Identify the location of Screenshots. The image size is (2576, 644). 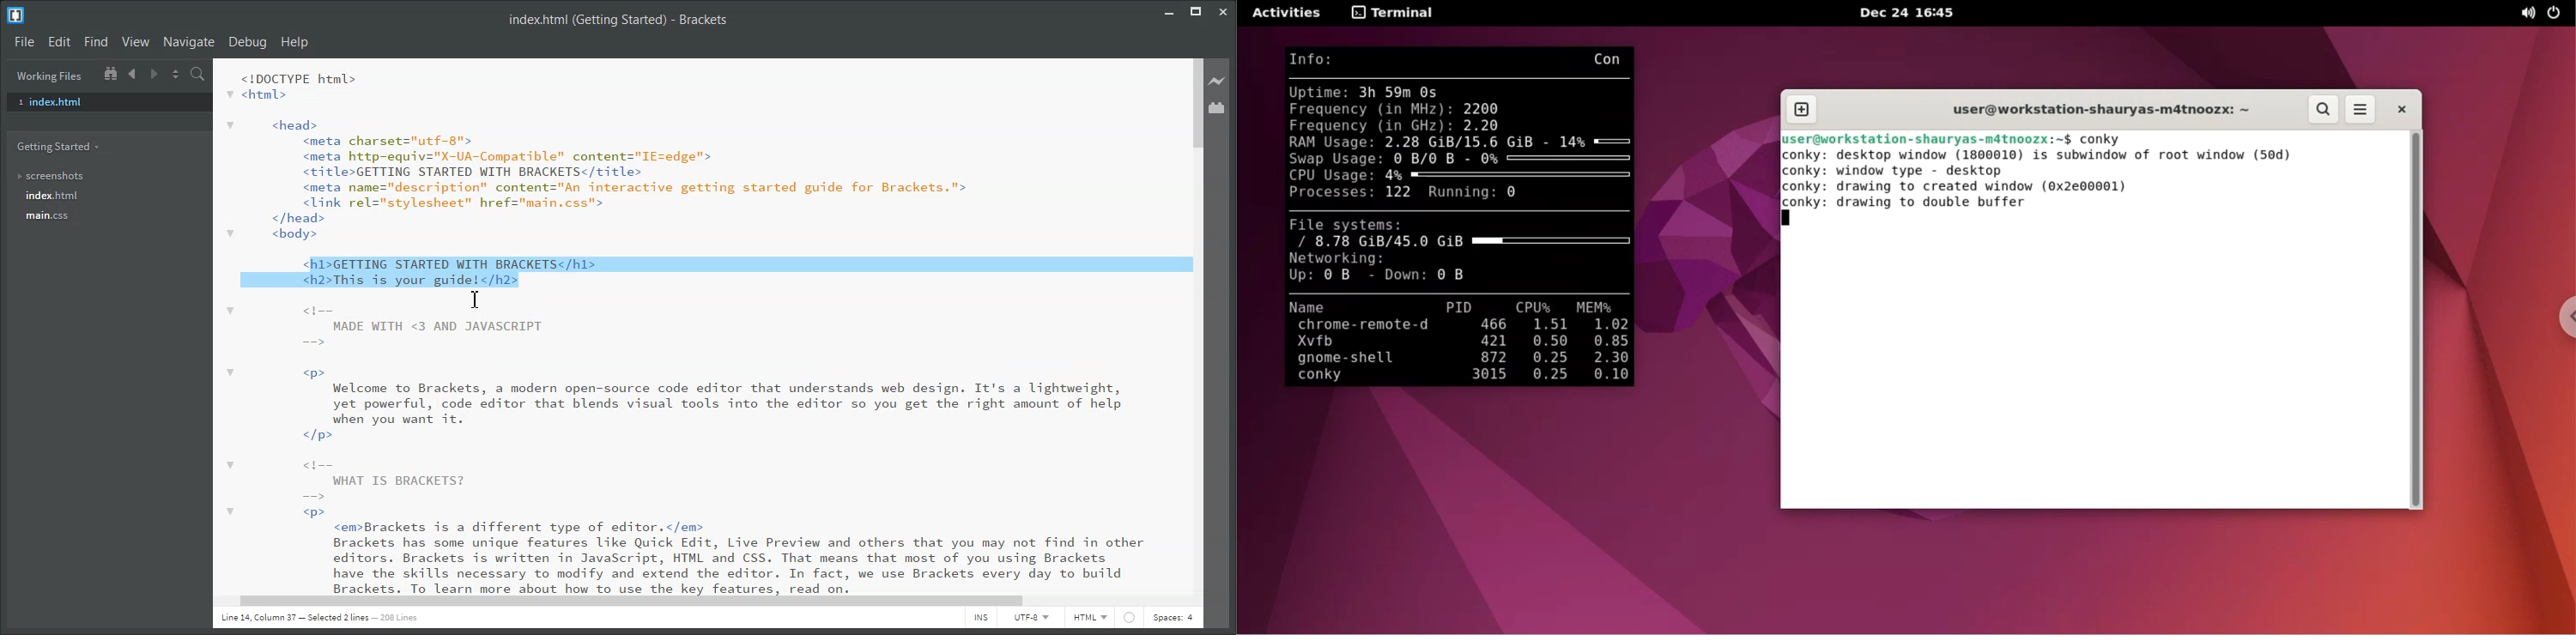
(52, 177).